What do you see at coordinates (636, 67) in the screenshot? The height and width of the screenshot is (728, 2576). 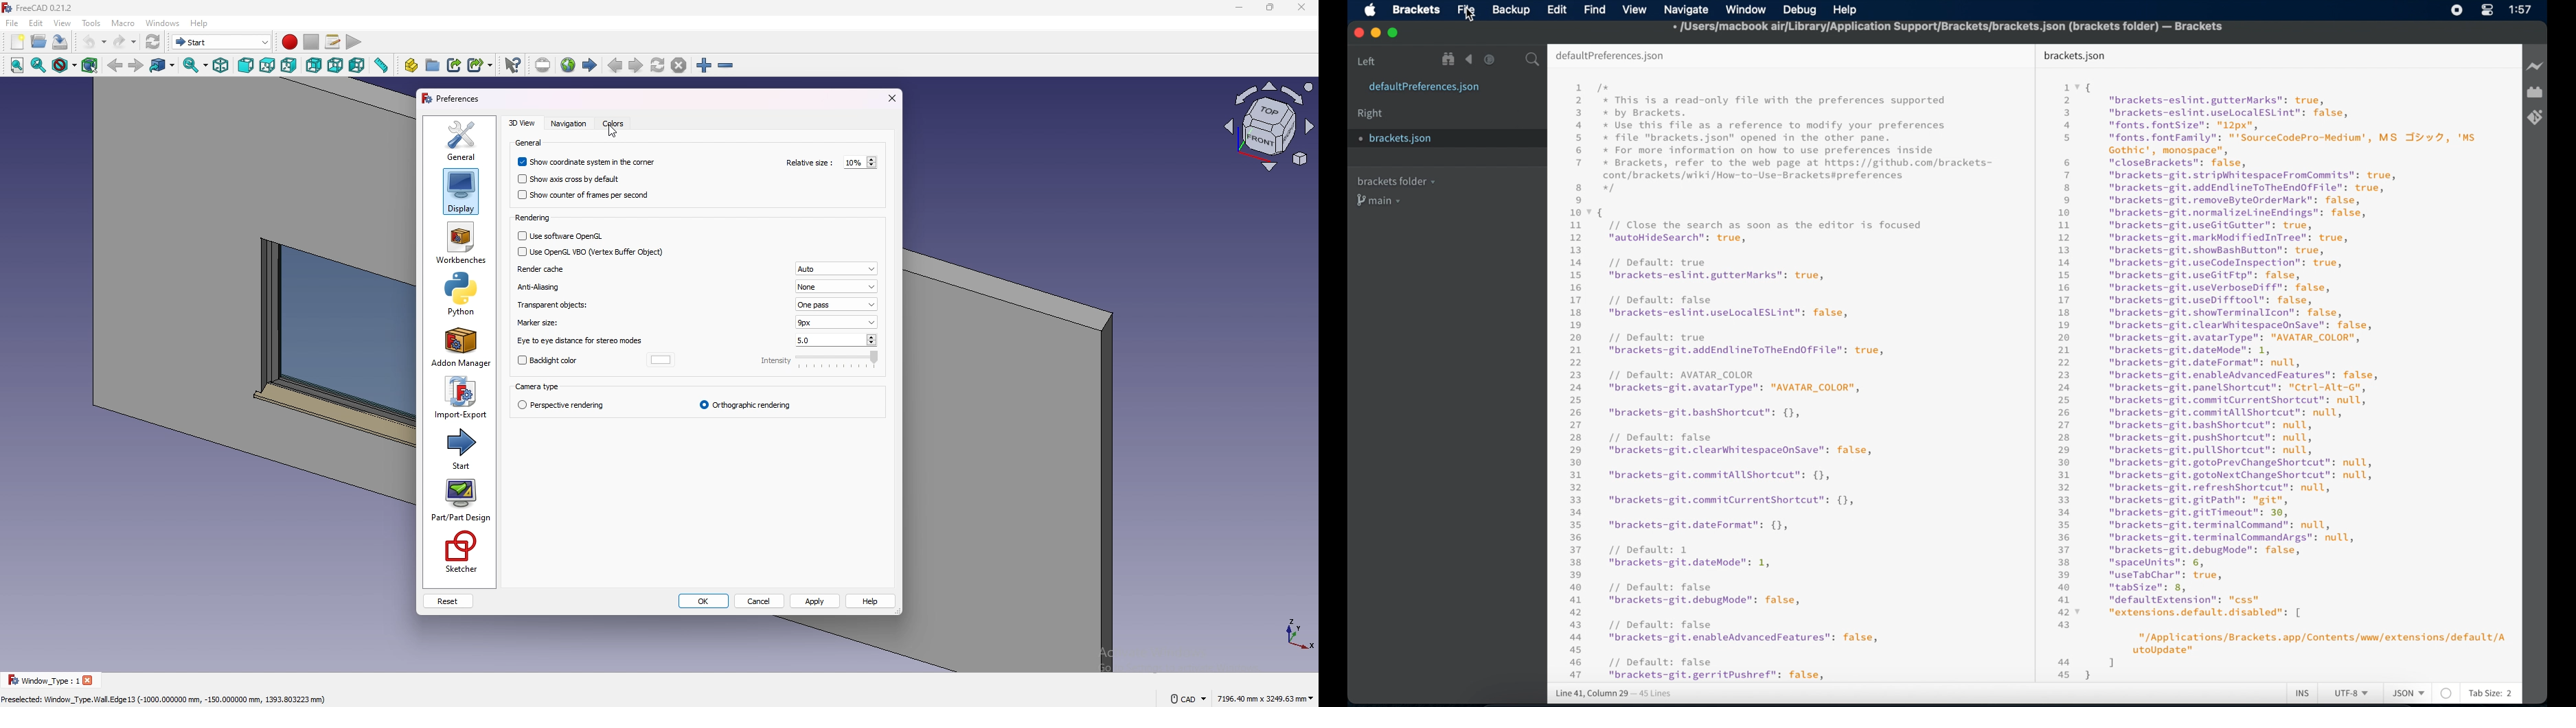 I see `next page` at bounding box center [636, 67].